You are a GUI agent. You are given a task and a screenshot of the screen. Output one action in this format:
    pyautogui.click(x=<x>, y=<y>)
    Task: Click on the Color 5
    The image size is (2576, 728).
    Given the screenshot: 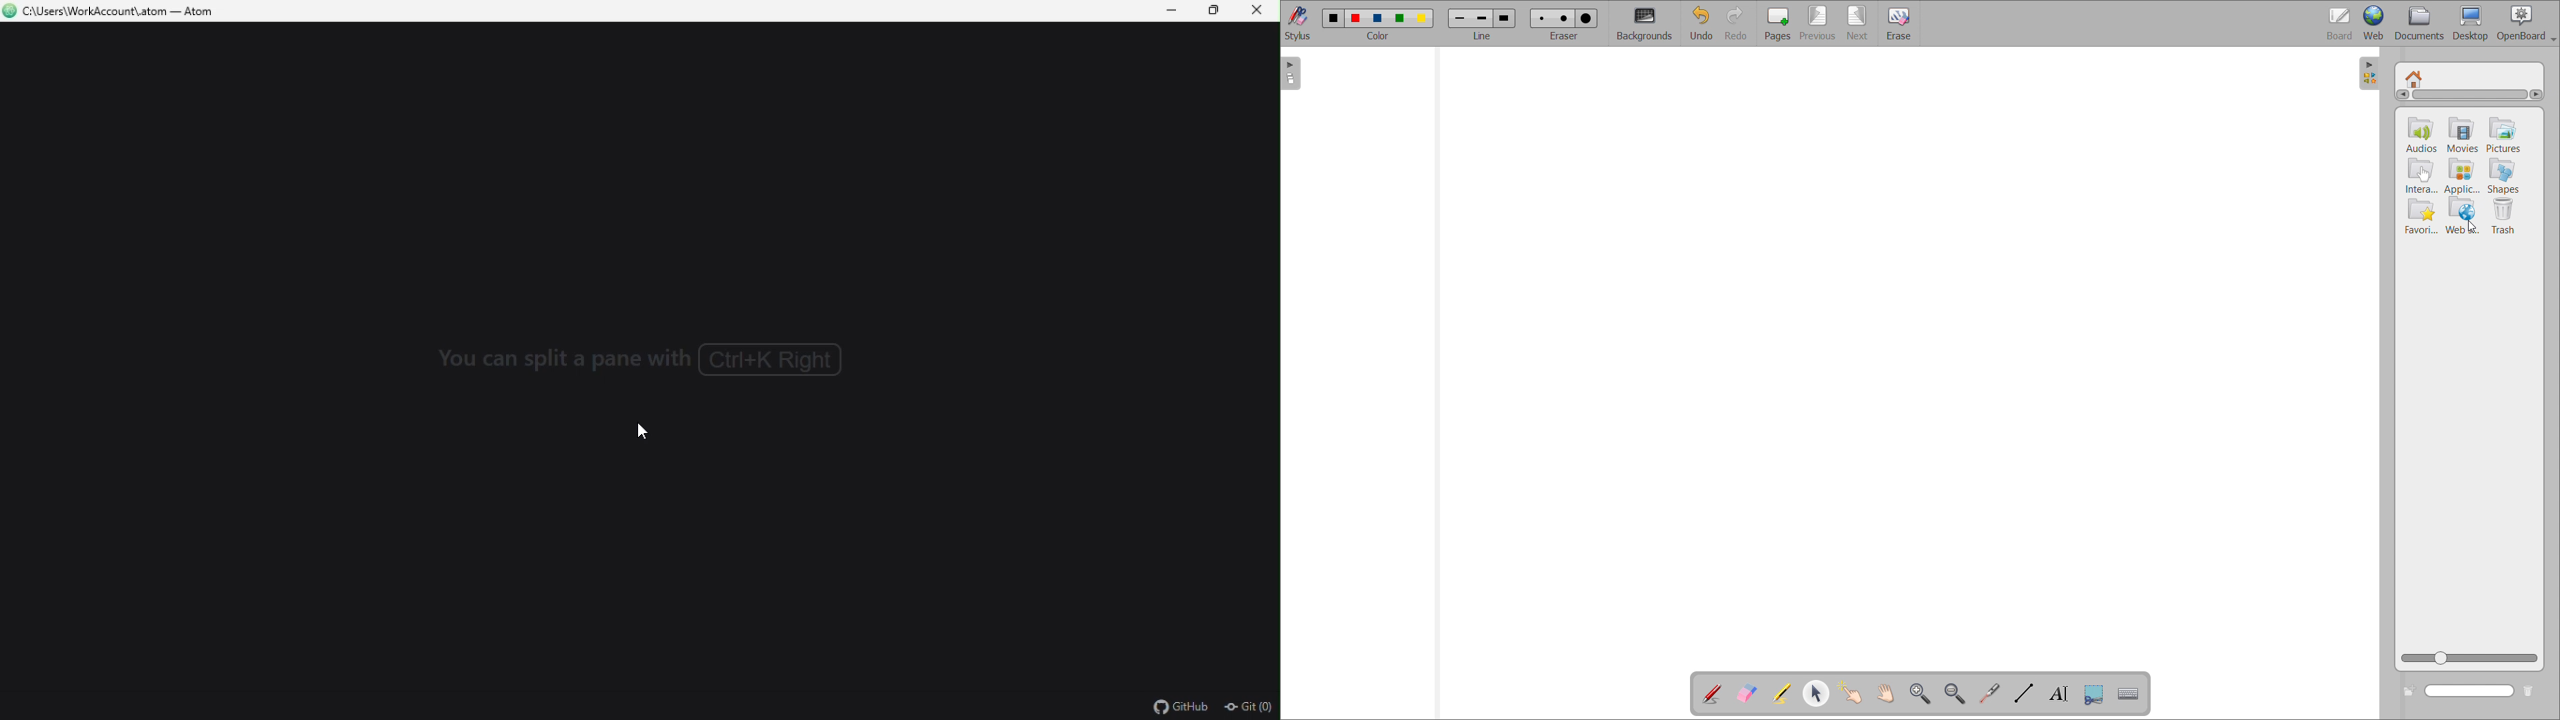 What is the action you would take?
    pyautogui.click(x=1423, y=18)
    